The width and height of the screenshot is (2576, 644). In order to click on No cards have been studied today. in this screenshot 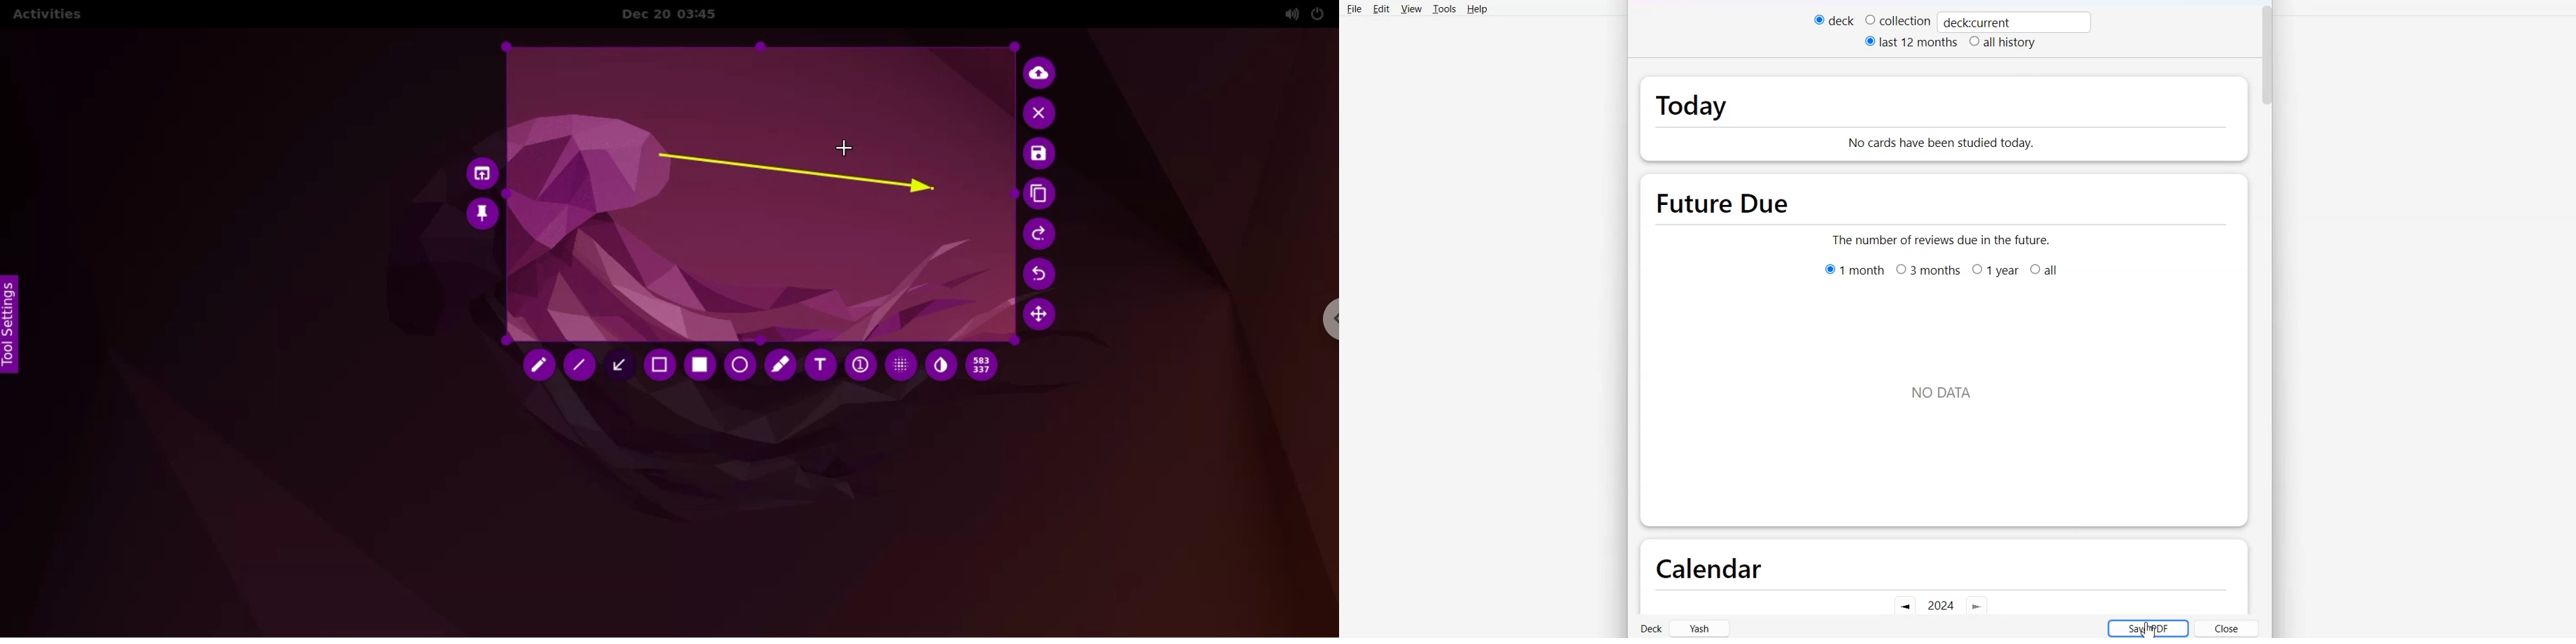, I will do `click(2001, 136)`.